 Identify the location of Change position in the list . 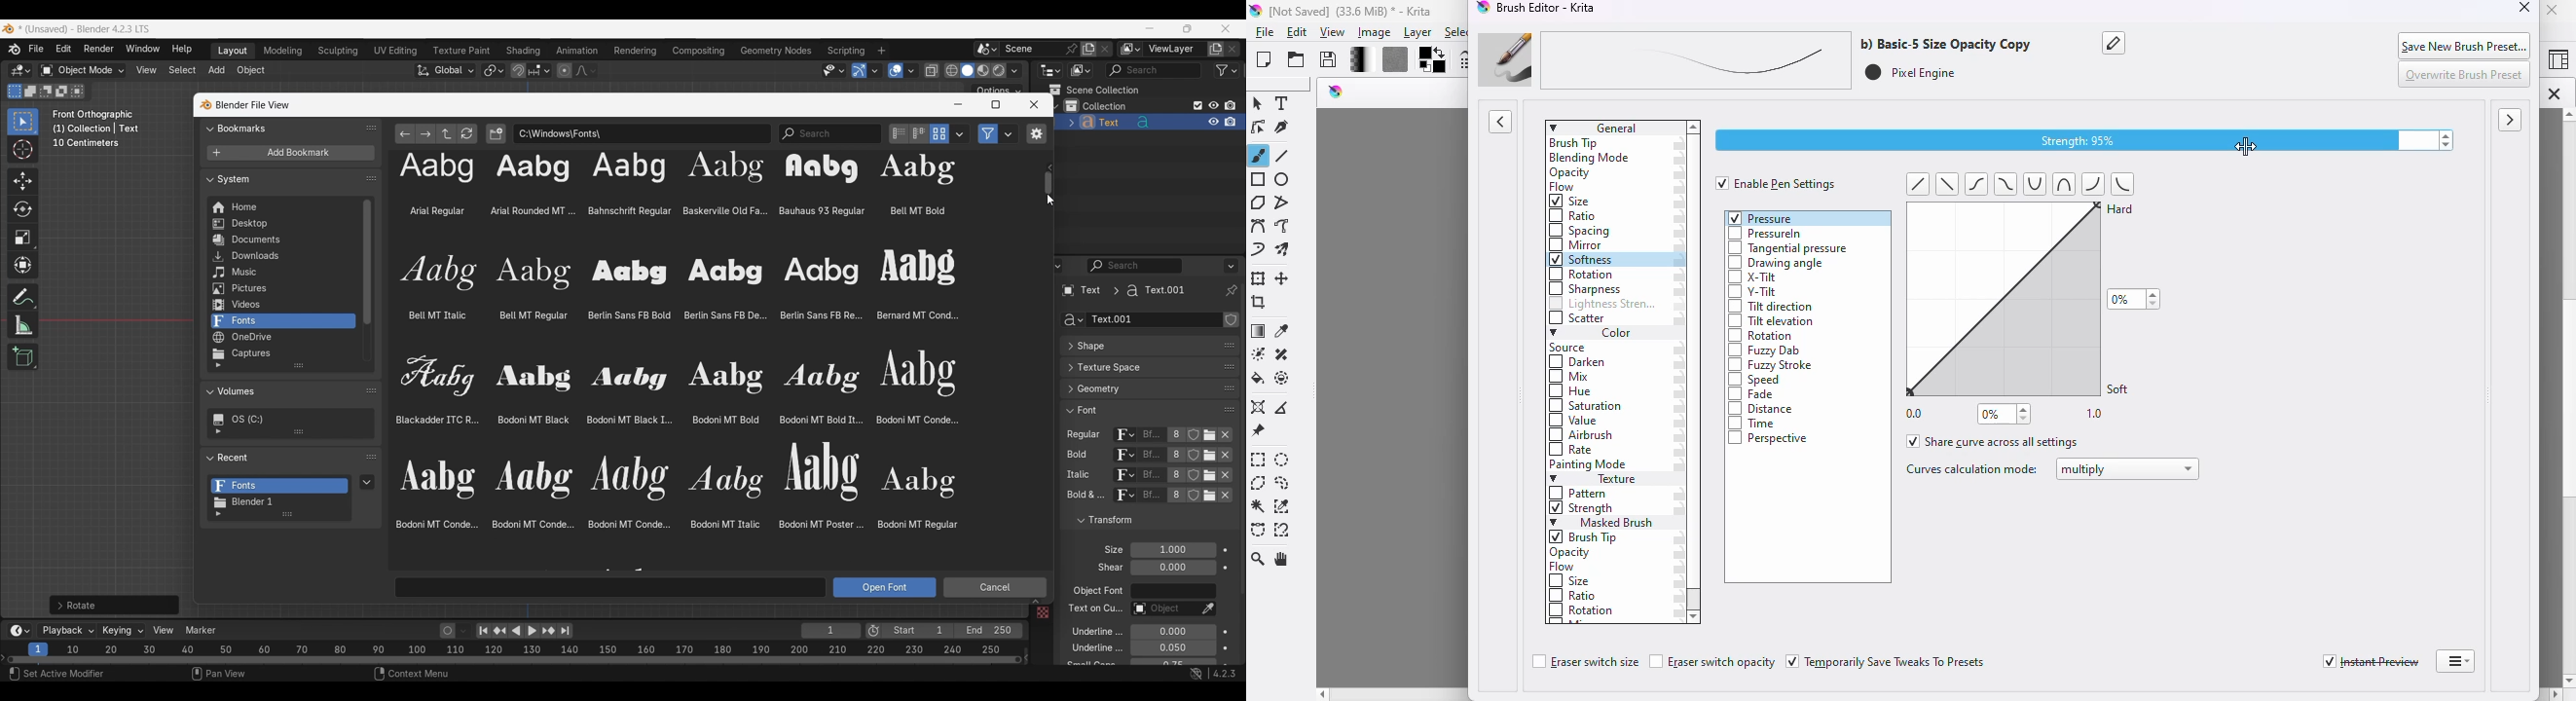
(1229, 407).